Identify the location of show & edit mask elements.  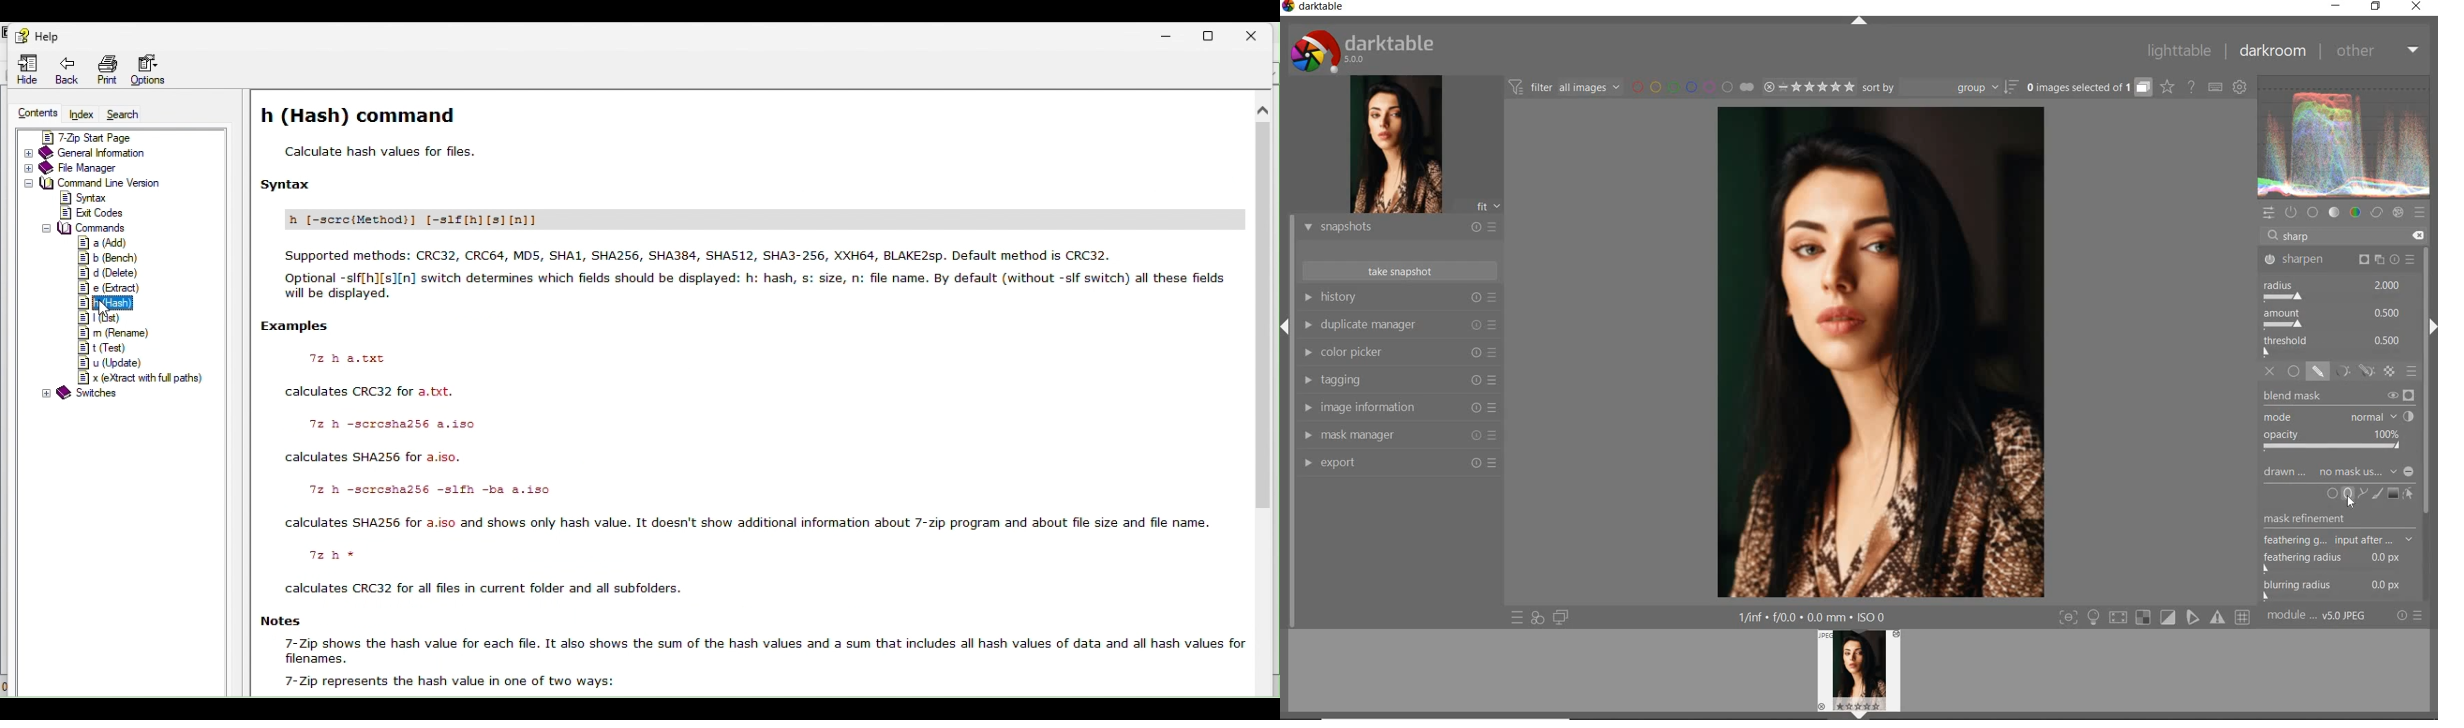
(2410, 494).